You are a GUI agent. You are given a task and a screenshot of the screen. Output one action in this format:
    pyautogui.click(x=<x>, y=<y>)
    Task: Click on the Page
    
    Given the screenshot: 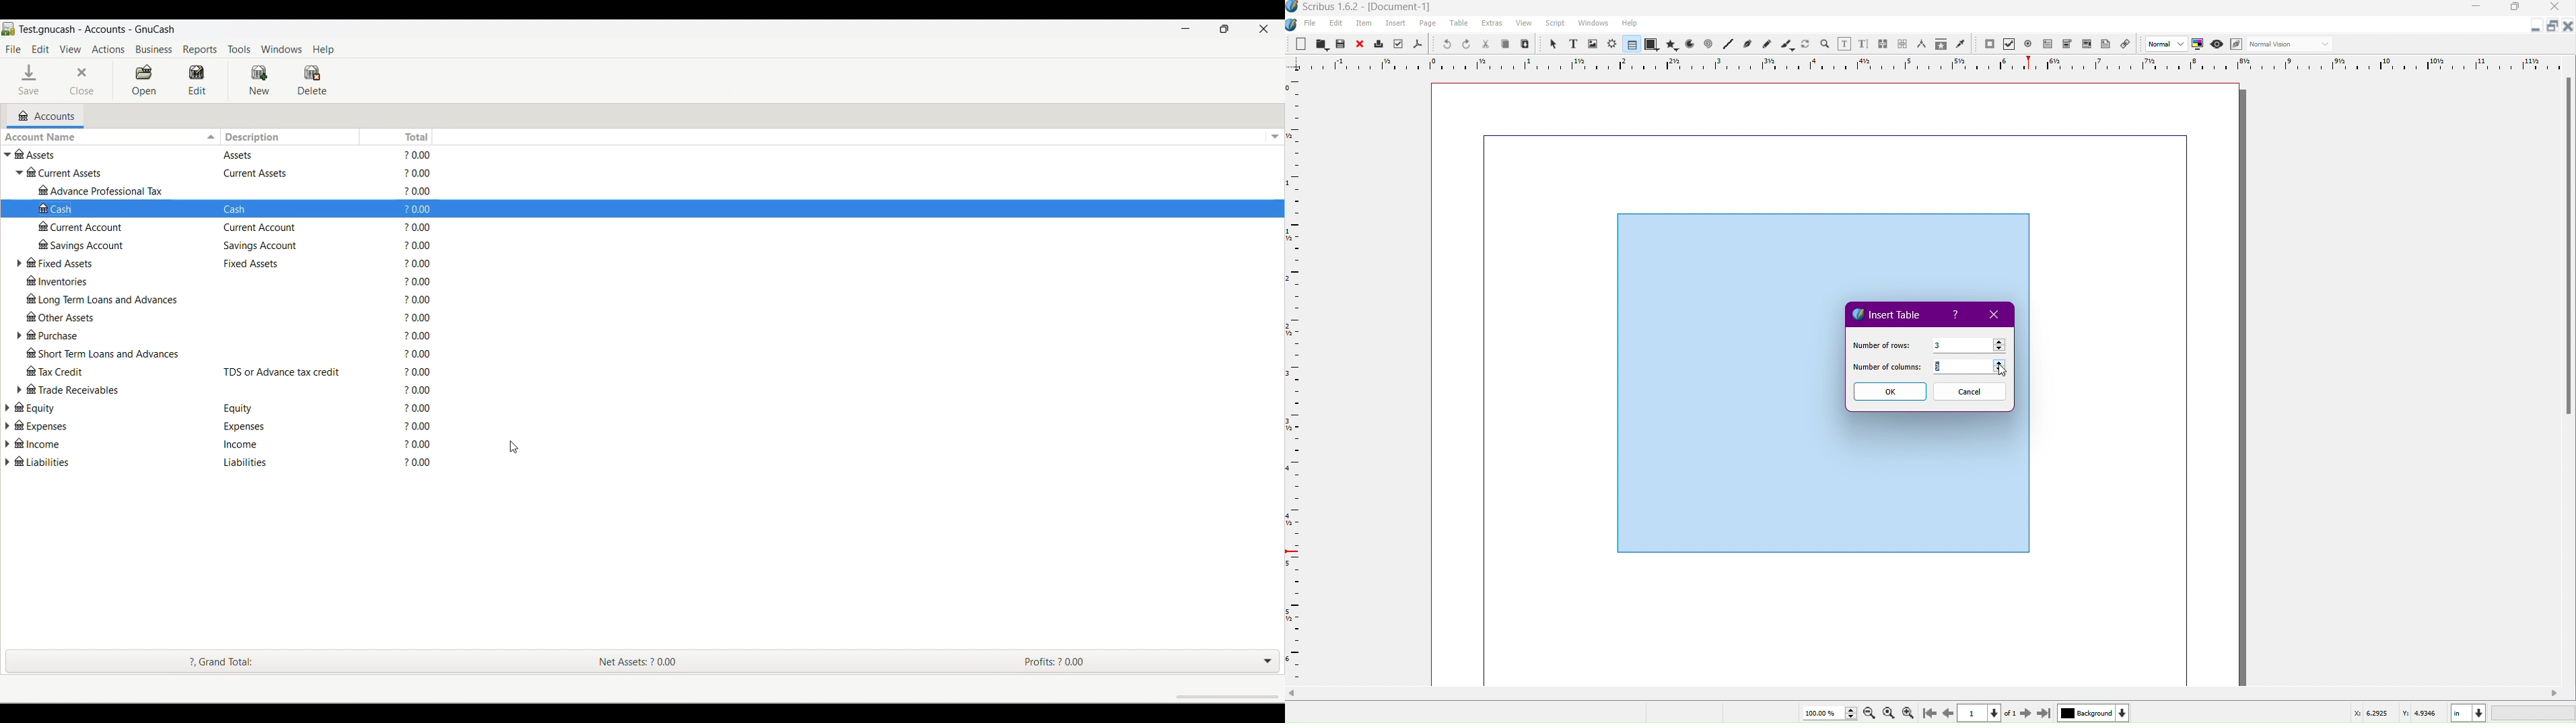 What is the action you would take?
    pyautogui.click(x=1428, y=24)
    